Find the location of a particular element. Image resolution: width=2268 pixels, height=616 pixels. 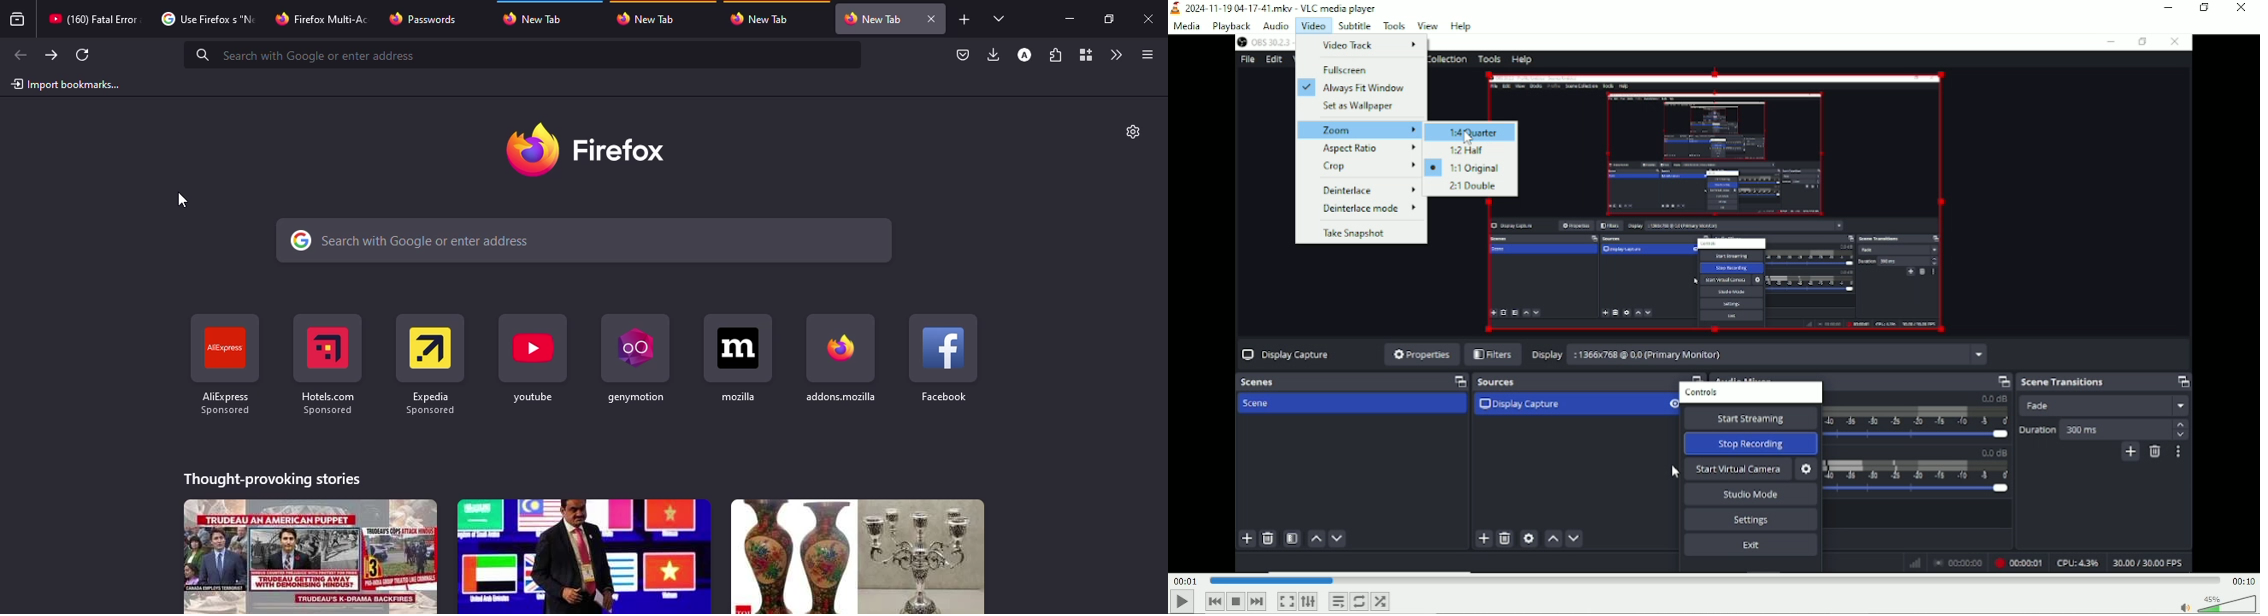

Toggle playlist is located at coordinates (1338, 601).